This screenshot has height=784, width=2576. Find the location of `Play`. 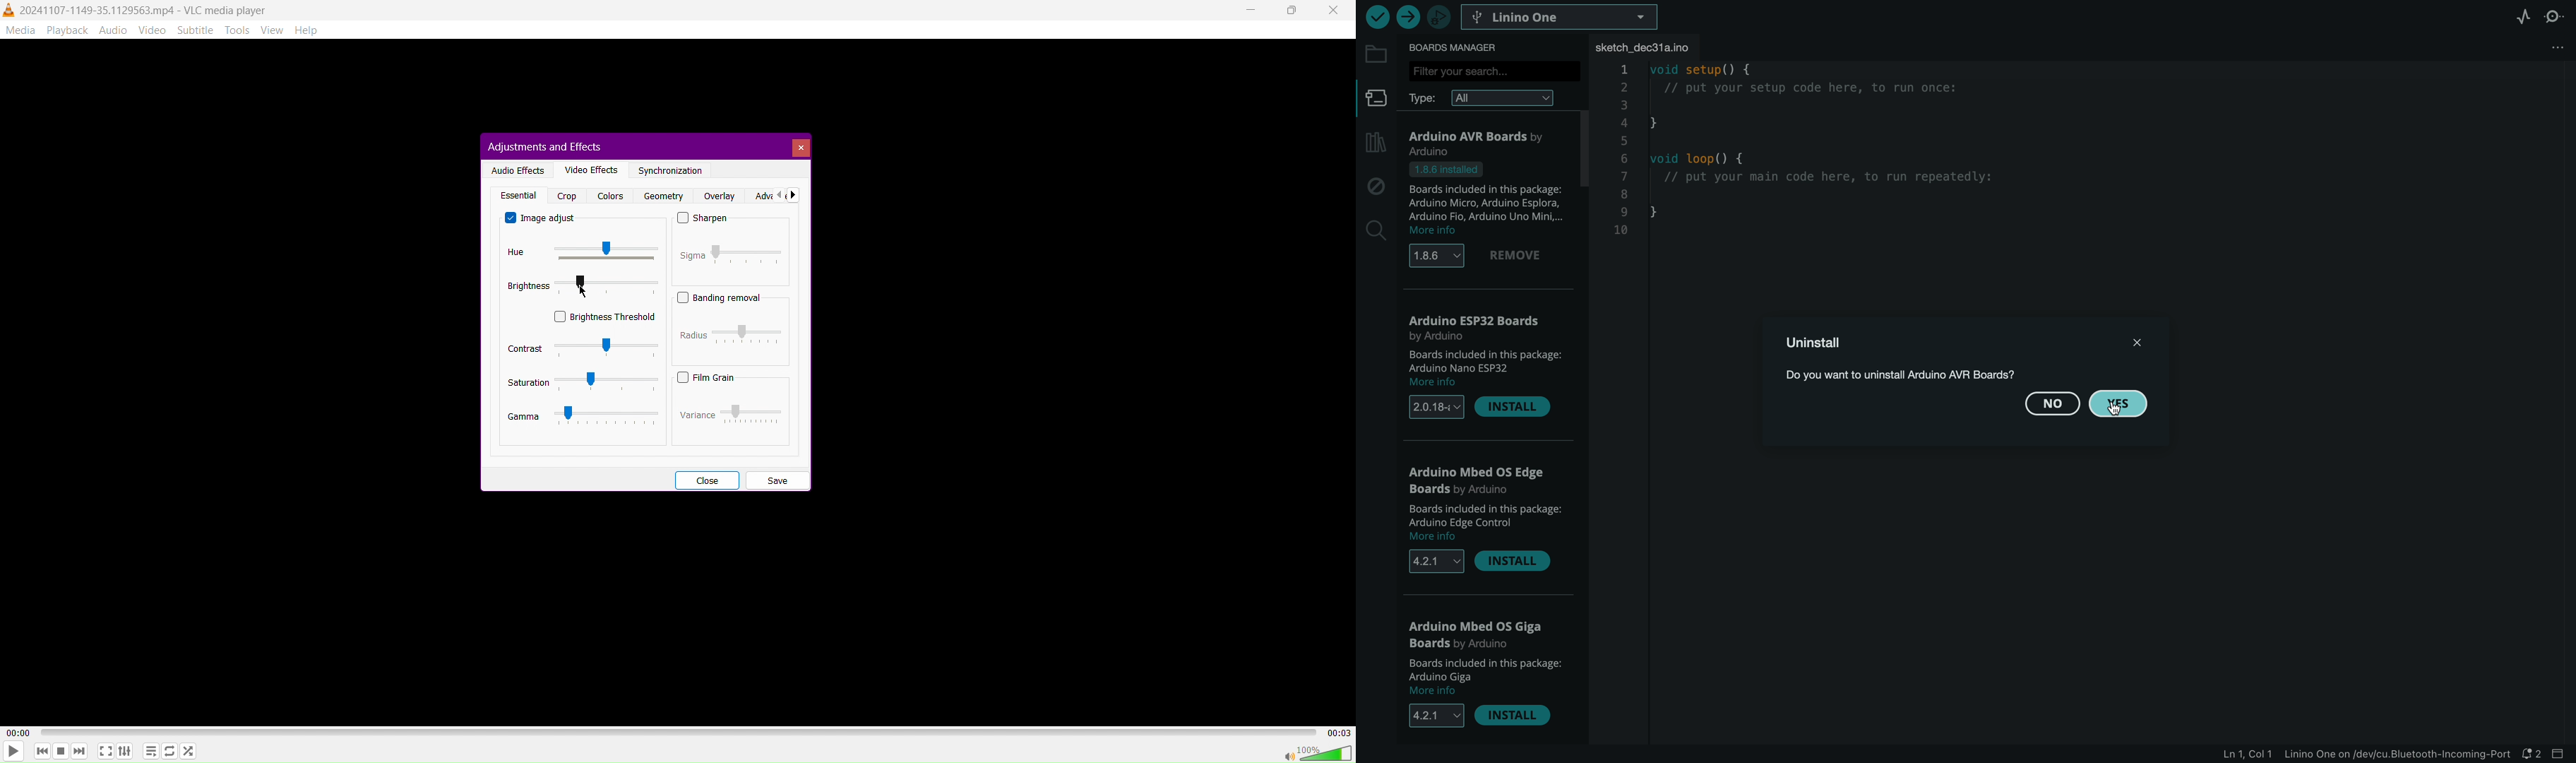

Play is located at coordinates (13, 751).